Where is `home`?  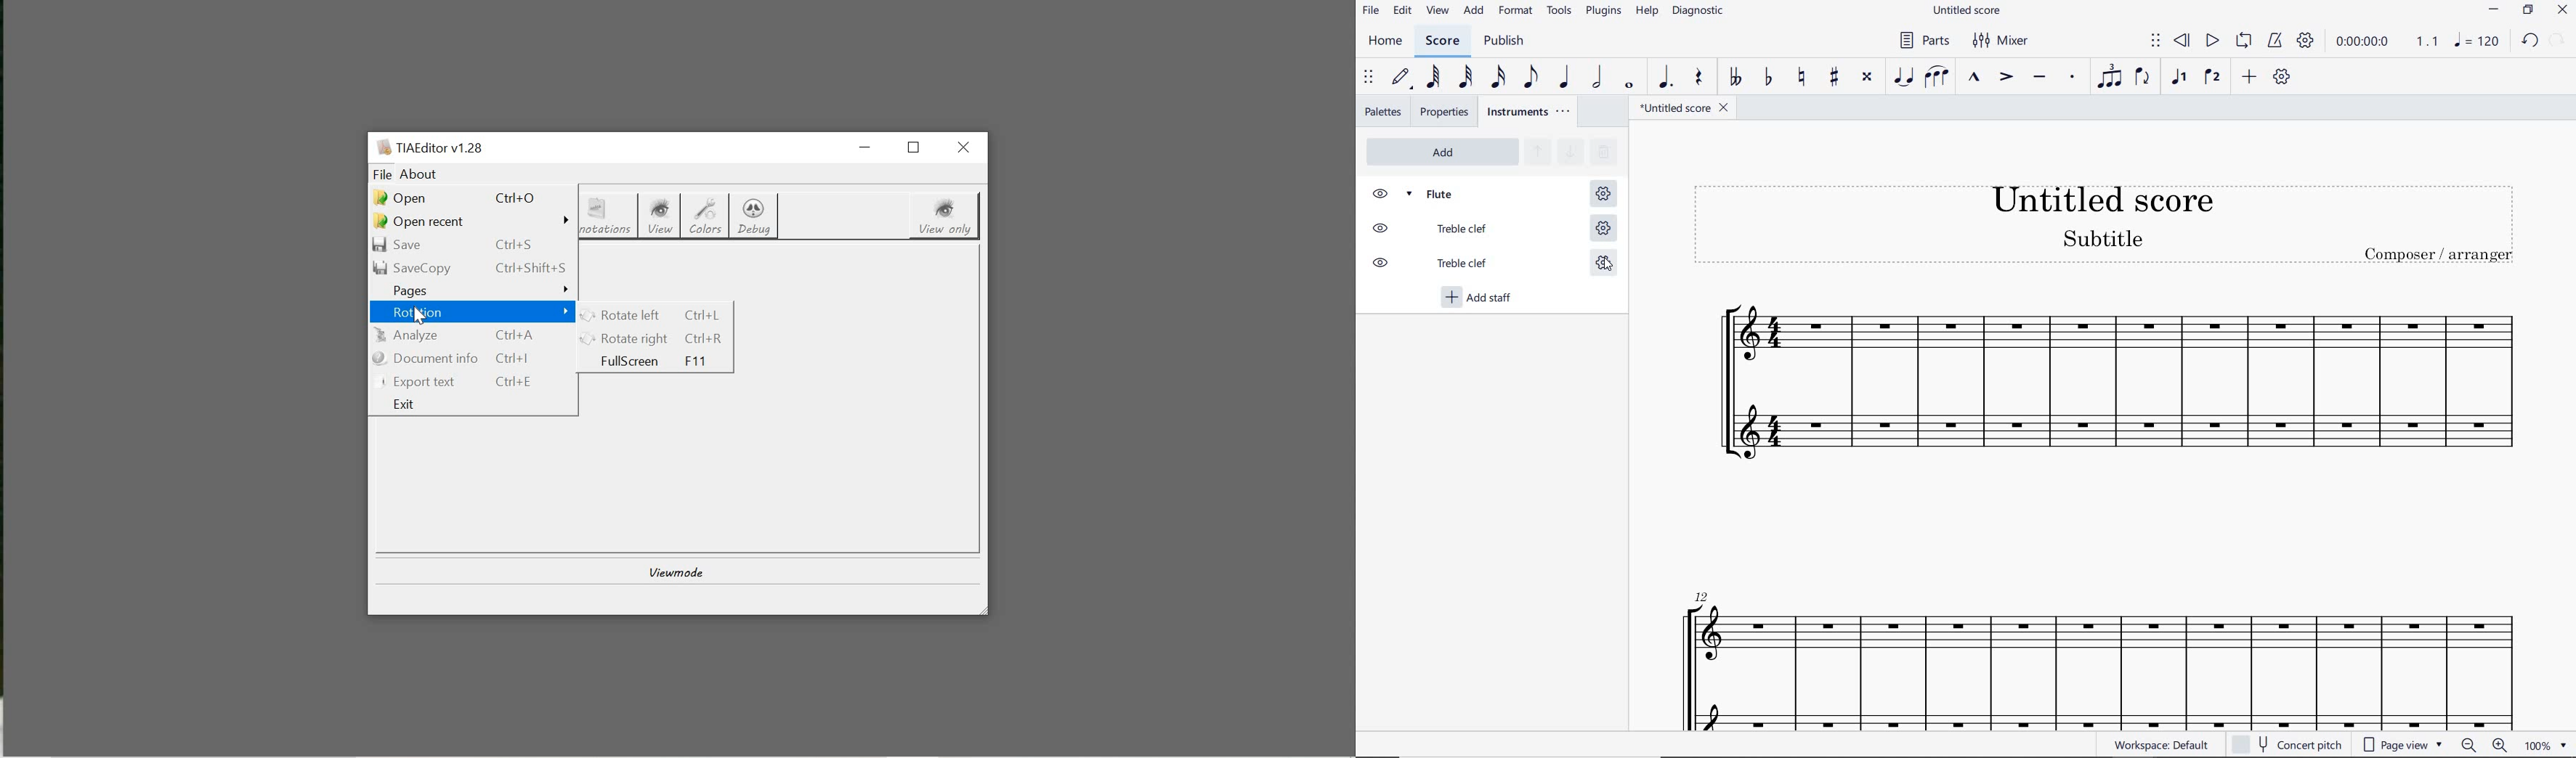 home is located at coordinates (1389, 43).